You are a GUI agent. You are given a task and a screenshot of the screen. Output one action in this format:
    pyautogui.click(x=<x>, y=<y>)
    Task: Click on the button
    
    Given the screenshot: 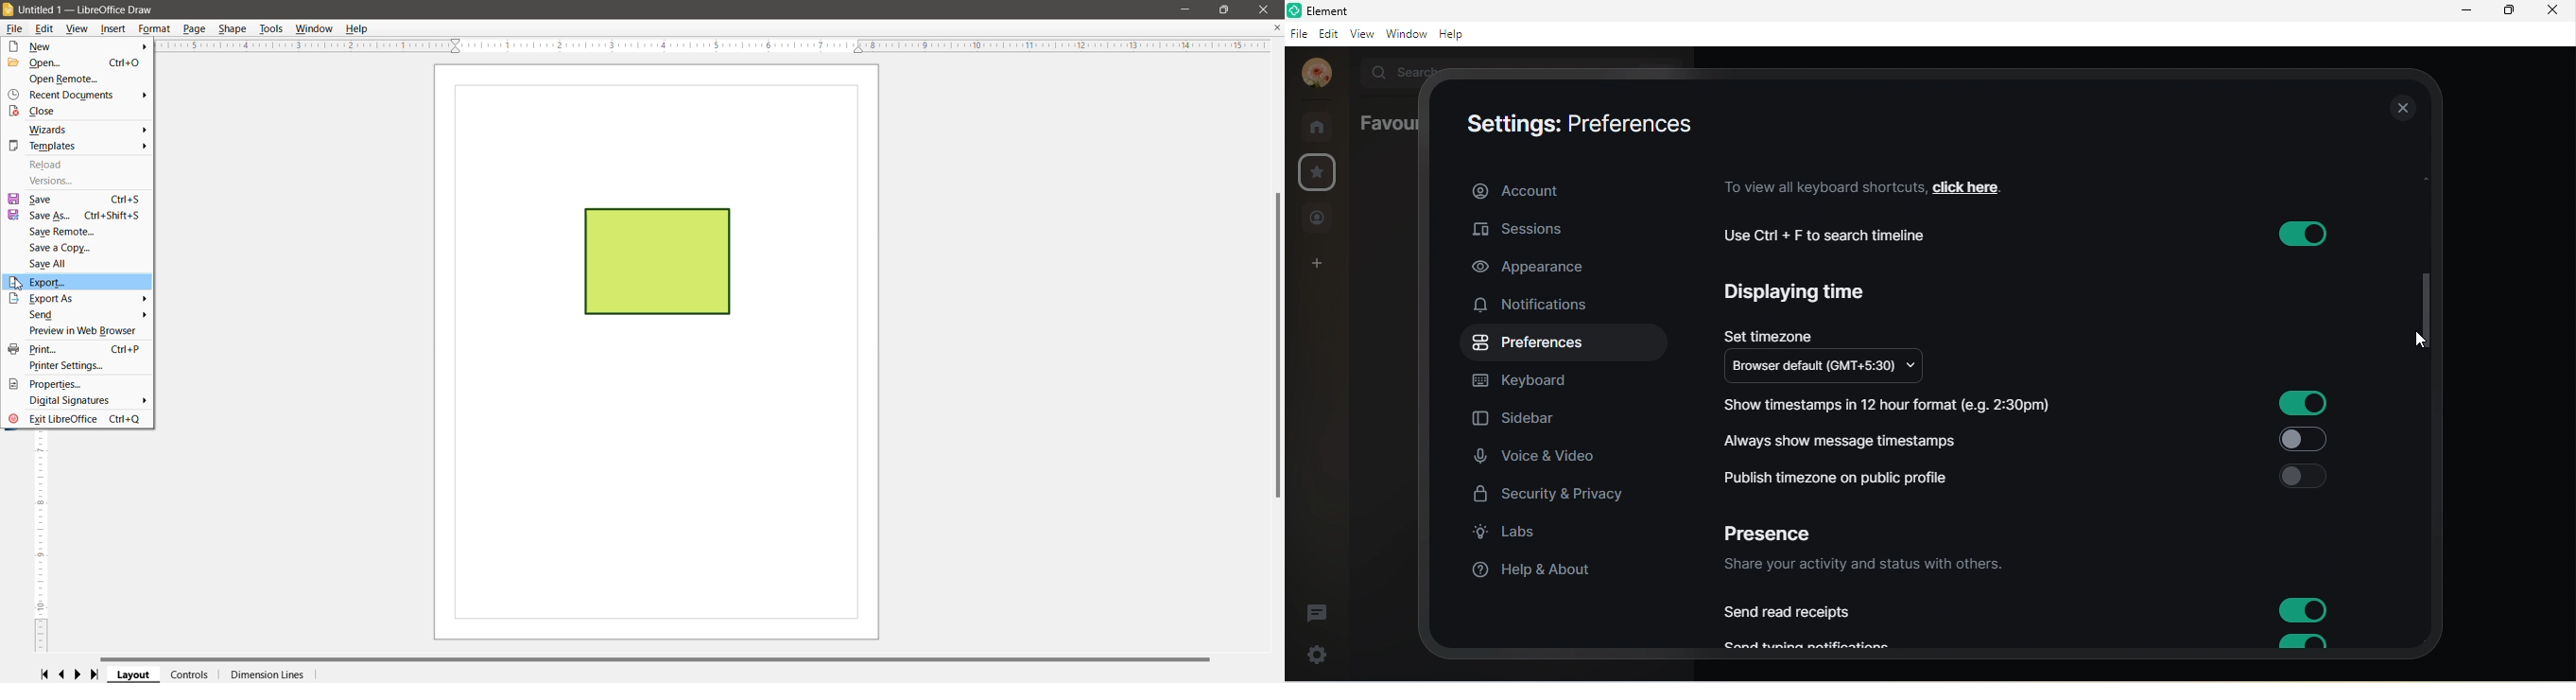 What is the action you would take?
    pyautogui.click(x=2302, y=440)
    